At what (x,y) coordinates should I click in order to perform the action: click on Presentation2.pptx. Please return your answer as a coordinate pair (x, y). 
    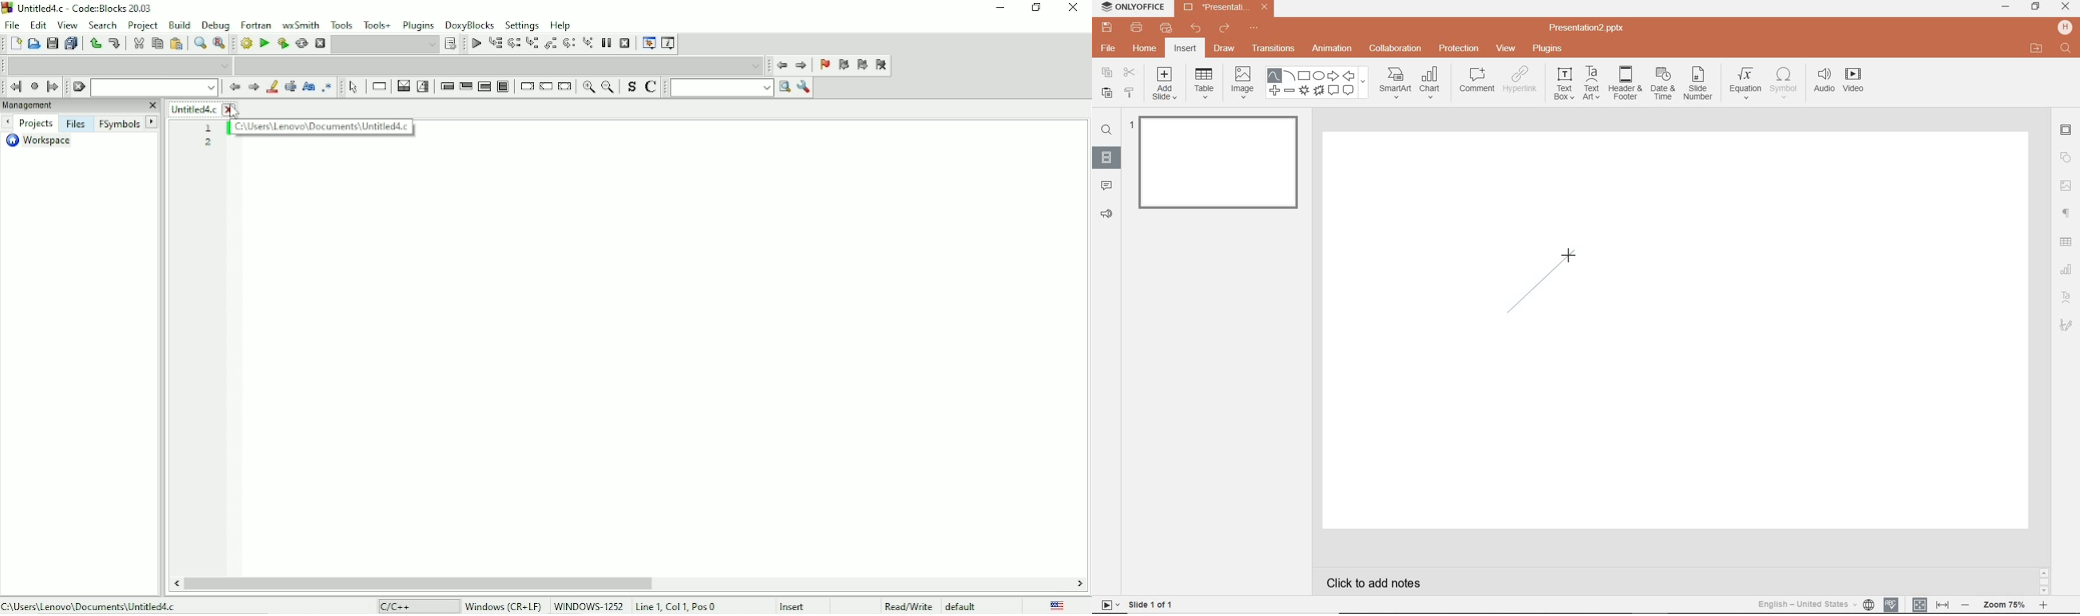
    Looking at the image, I should click on (1226, 9).